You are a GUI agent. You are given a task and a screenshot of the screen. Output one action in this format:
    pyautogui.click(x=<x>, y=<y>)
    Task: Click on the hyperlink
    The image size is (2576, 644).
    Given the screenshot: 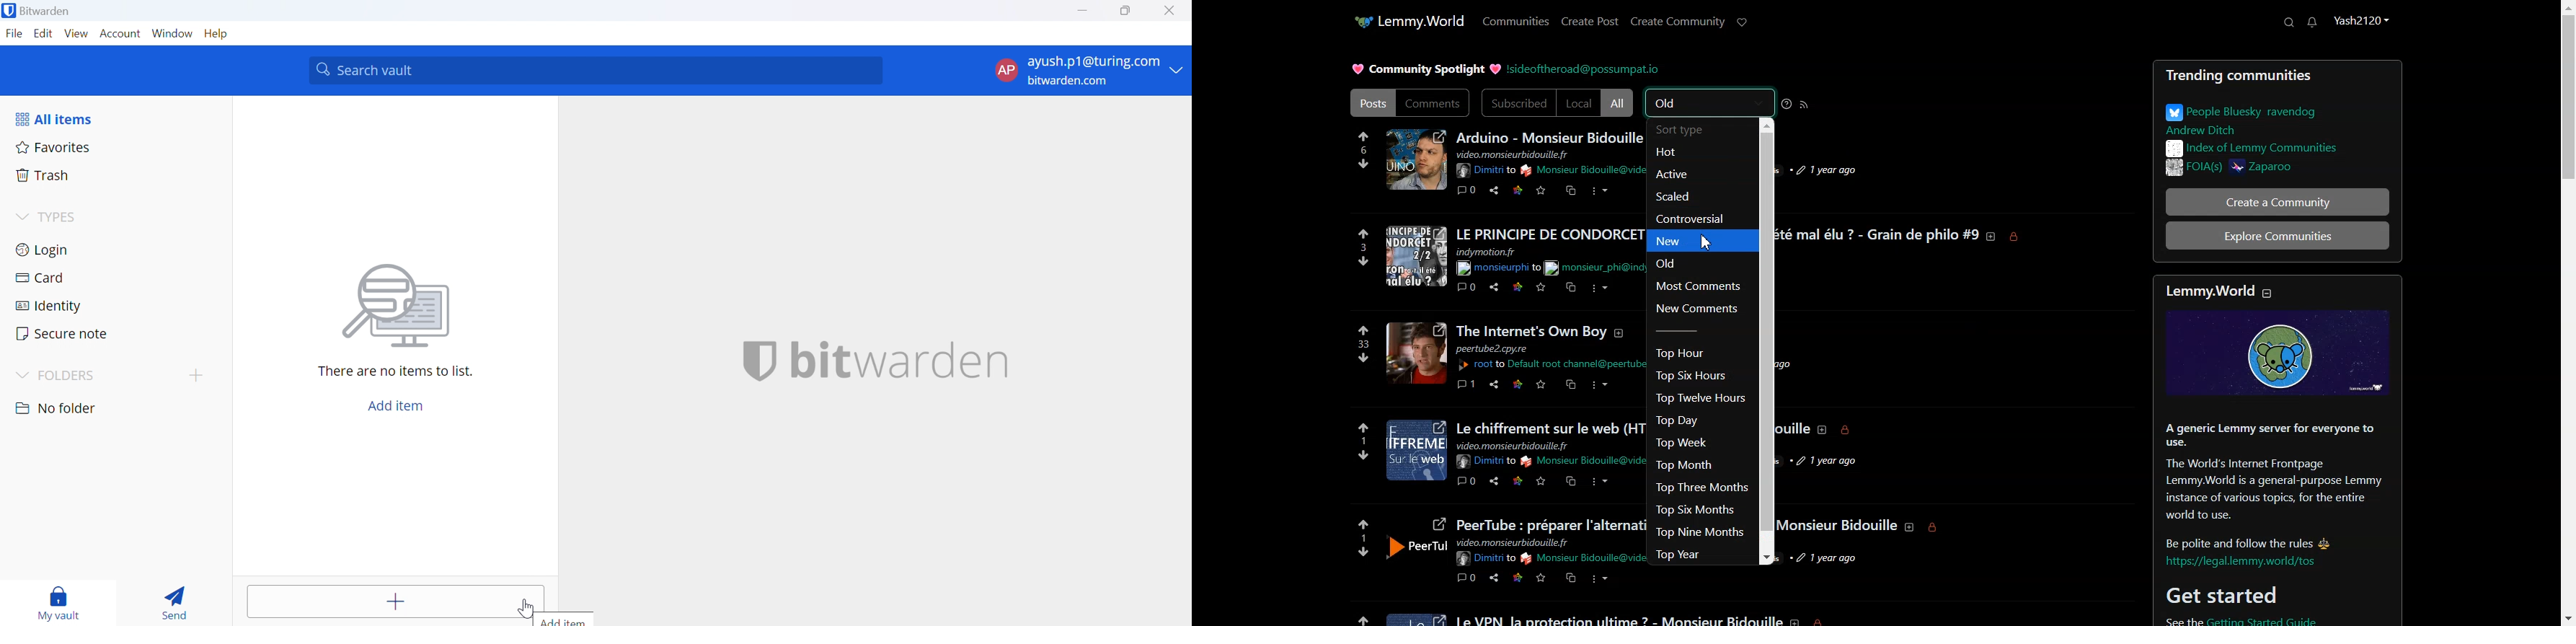 What is the action you would take?
    pyautogui.click(x=1552, y=363)
    